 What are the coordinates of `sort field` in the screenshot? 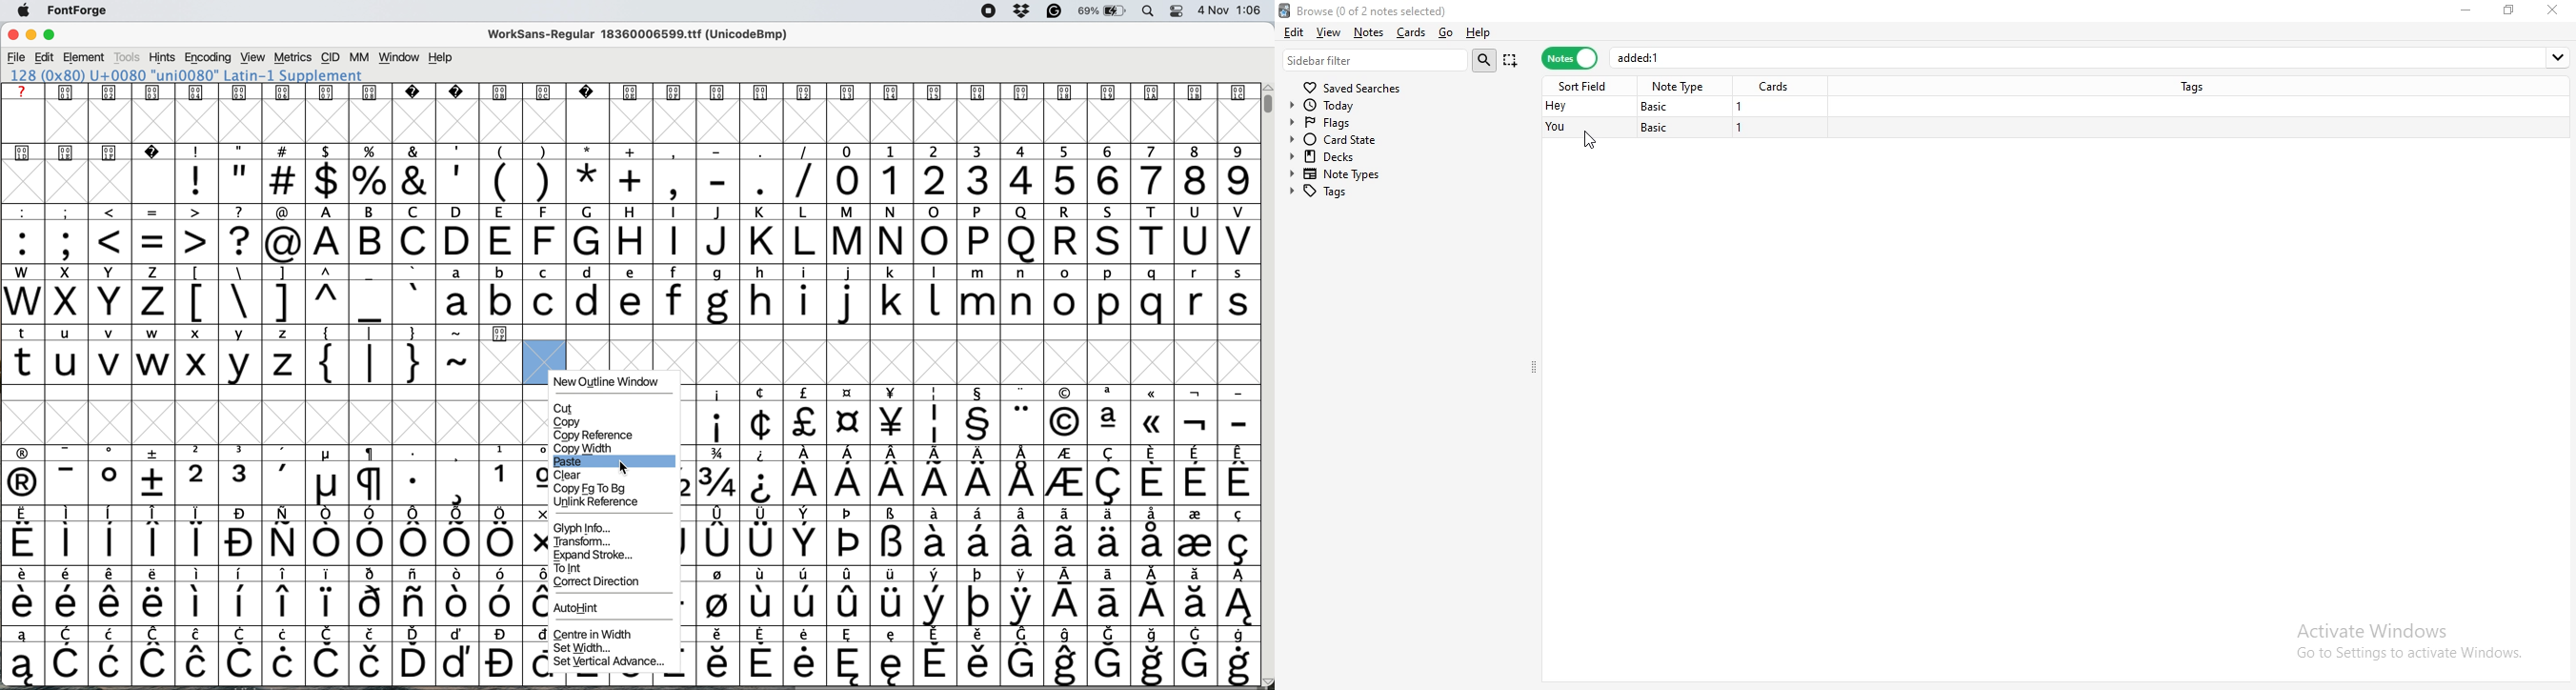 It's located at (1586, 85).